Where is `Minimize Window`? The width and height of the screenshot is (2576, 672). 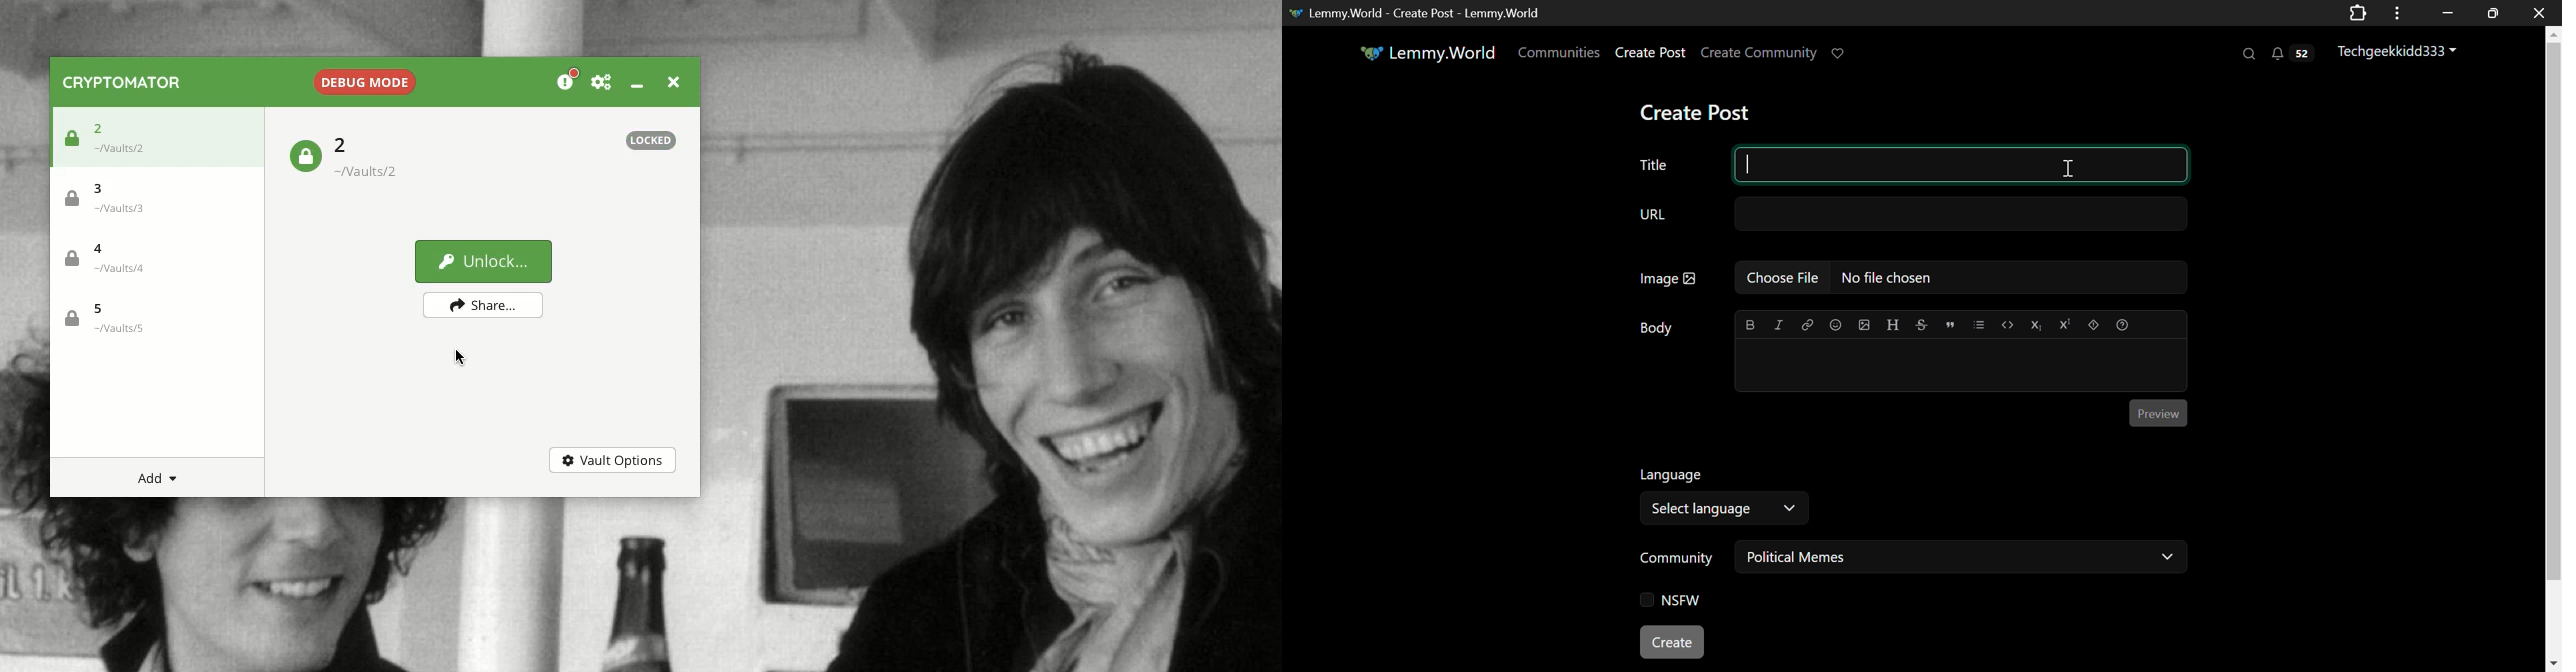 Minimize Window is located at coordinates (2491, 13).